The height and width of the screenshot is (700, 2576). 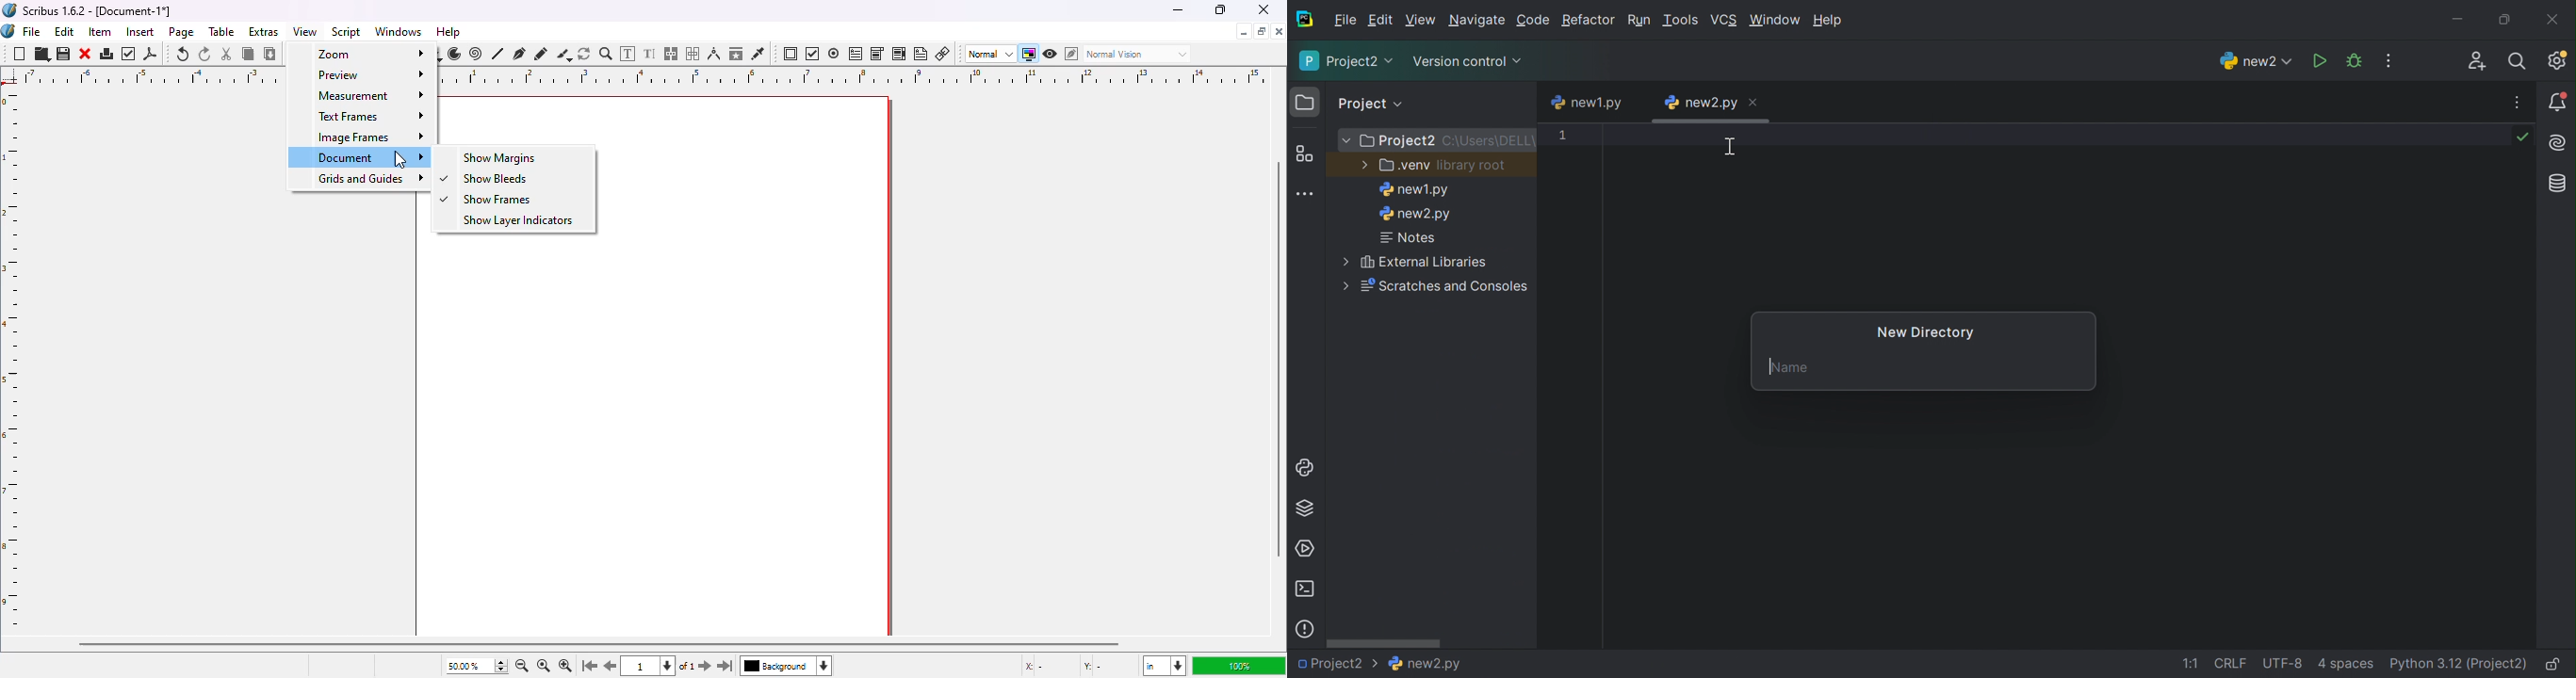 What do you see at coordinates (606, 54) in the screenshot?
I see `zoom in or out` at bounding box center [606, 54].